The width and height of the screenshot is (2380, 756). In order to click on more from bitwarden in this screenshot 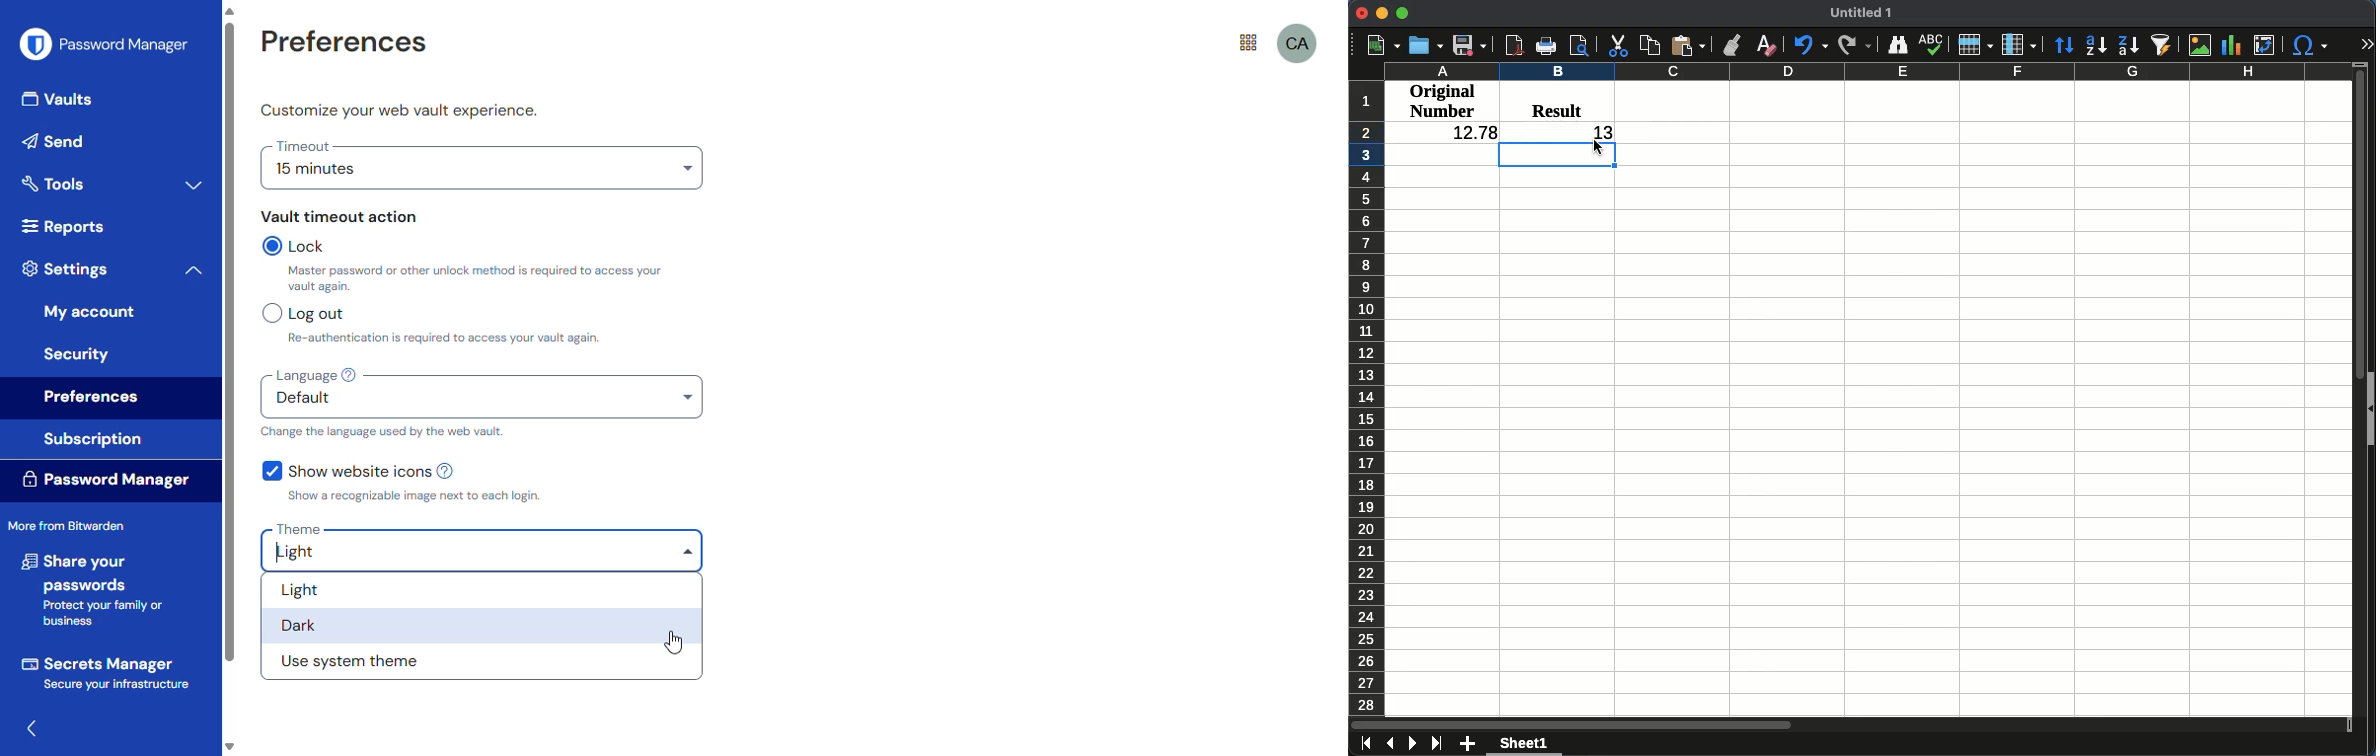, I will do `click(66, 524)`.